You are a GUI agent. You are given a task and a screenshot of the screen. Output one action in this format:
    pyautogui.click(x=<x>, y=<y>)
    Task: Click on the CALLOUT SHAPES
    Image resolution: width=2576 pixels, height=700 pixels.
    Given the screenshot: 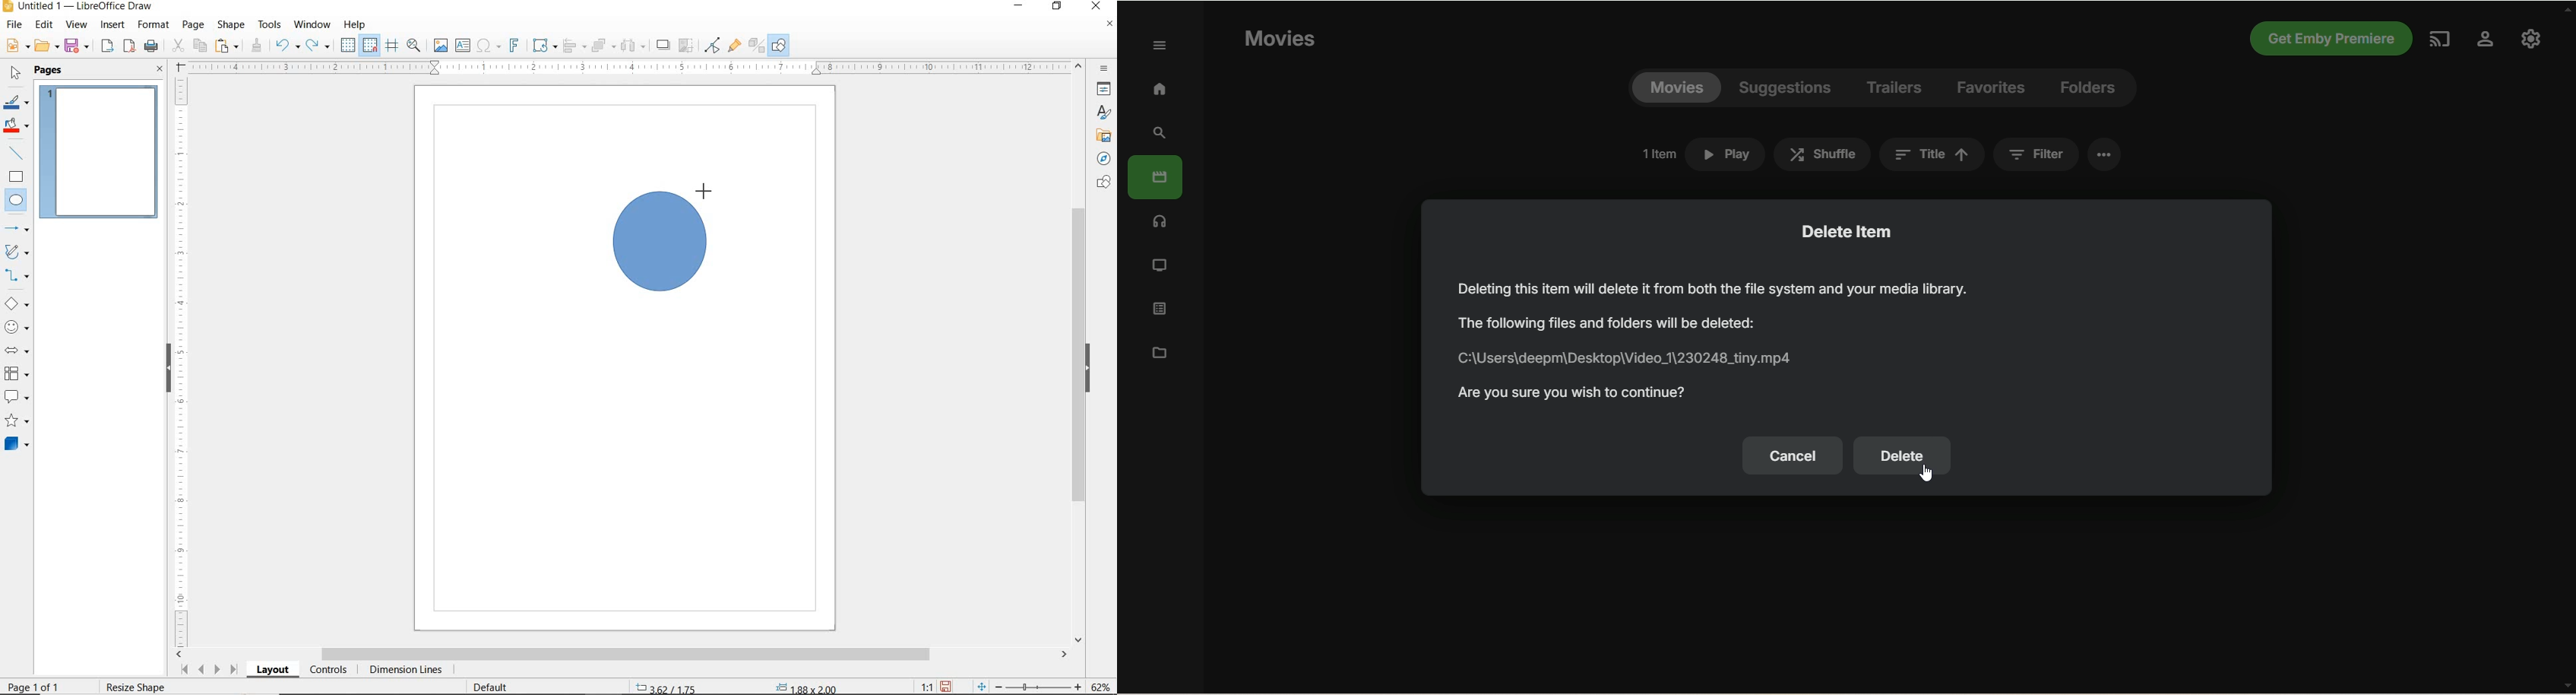 What is the action you would take?
    pyautogui.click(x=16, y=397)
    